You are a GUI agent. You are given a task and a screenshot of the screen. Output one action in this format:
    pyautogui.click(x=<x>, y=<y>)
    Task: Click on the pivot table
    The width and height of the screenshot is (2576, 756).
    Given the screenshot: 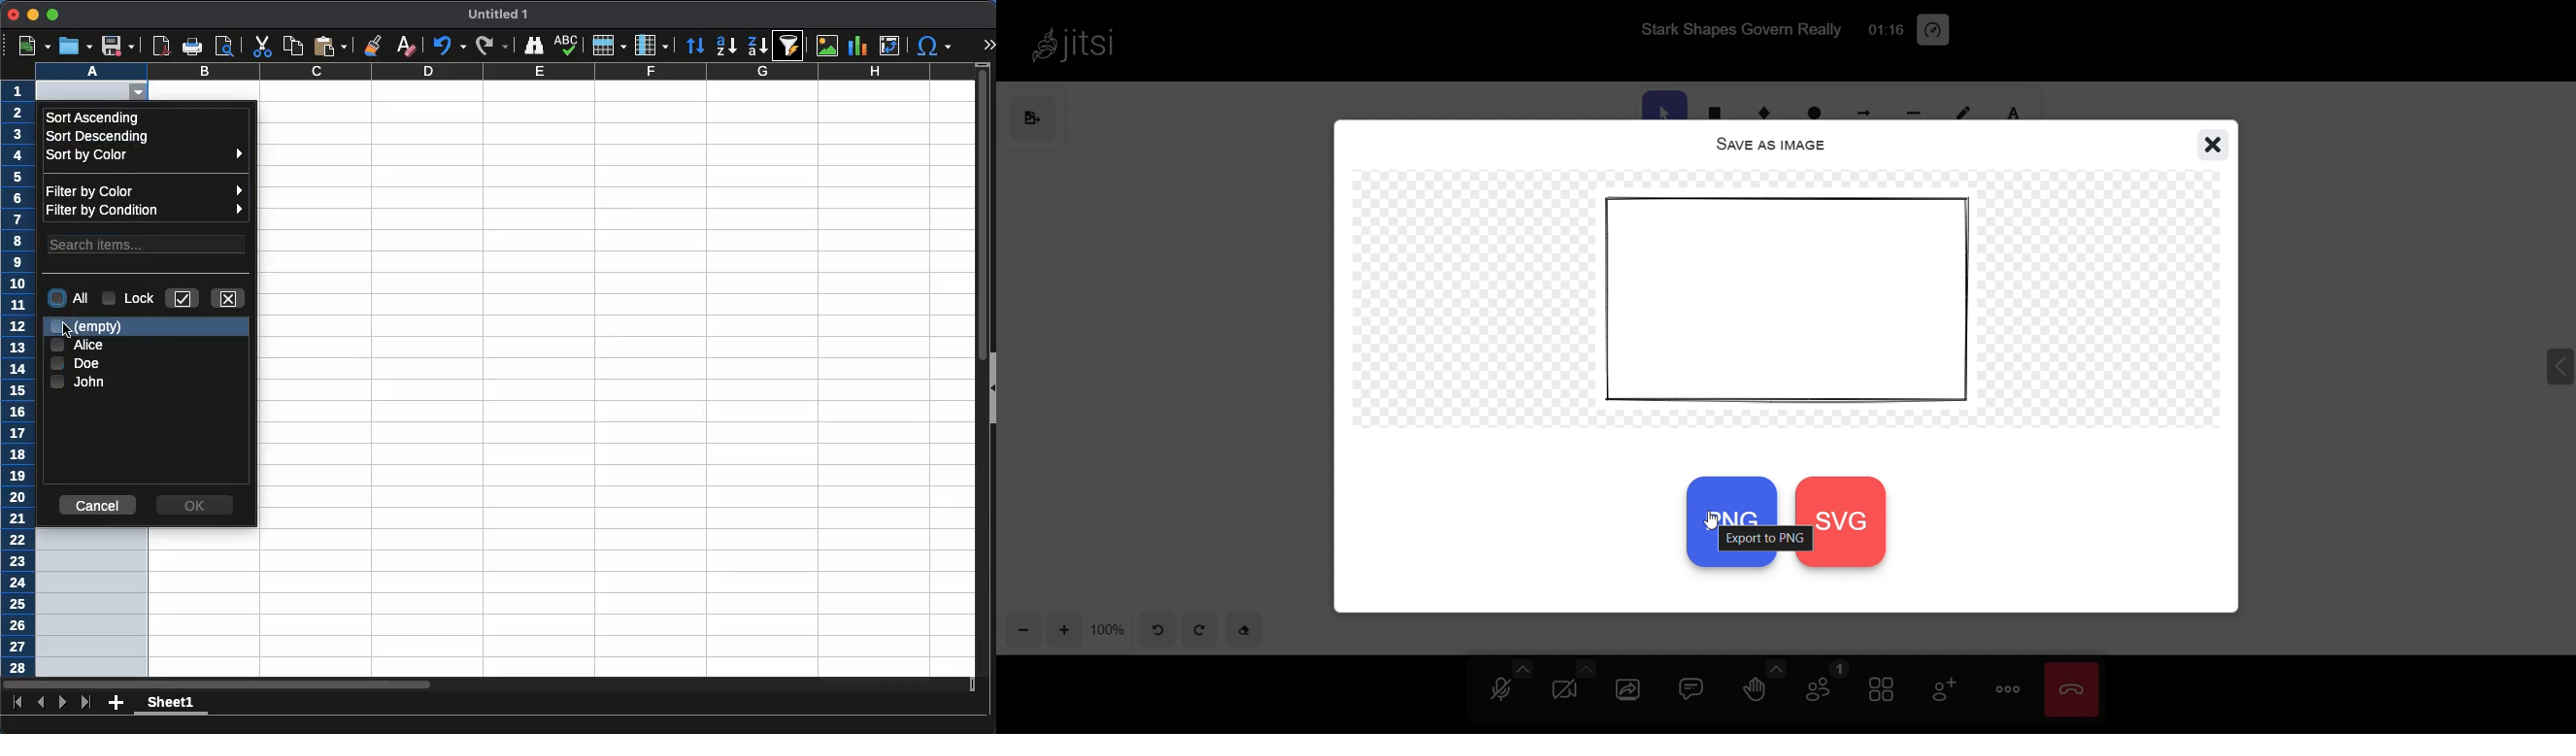 What is the action you would take?
    pyautogui.click(x=891, y=46)
    